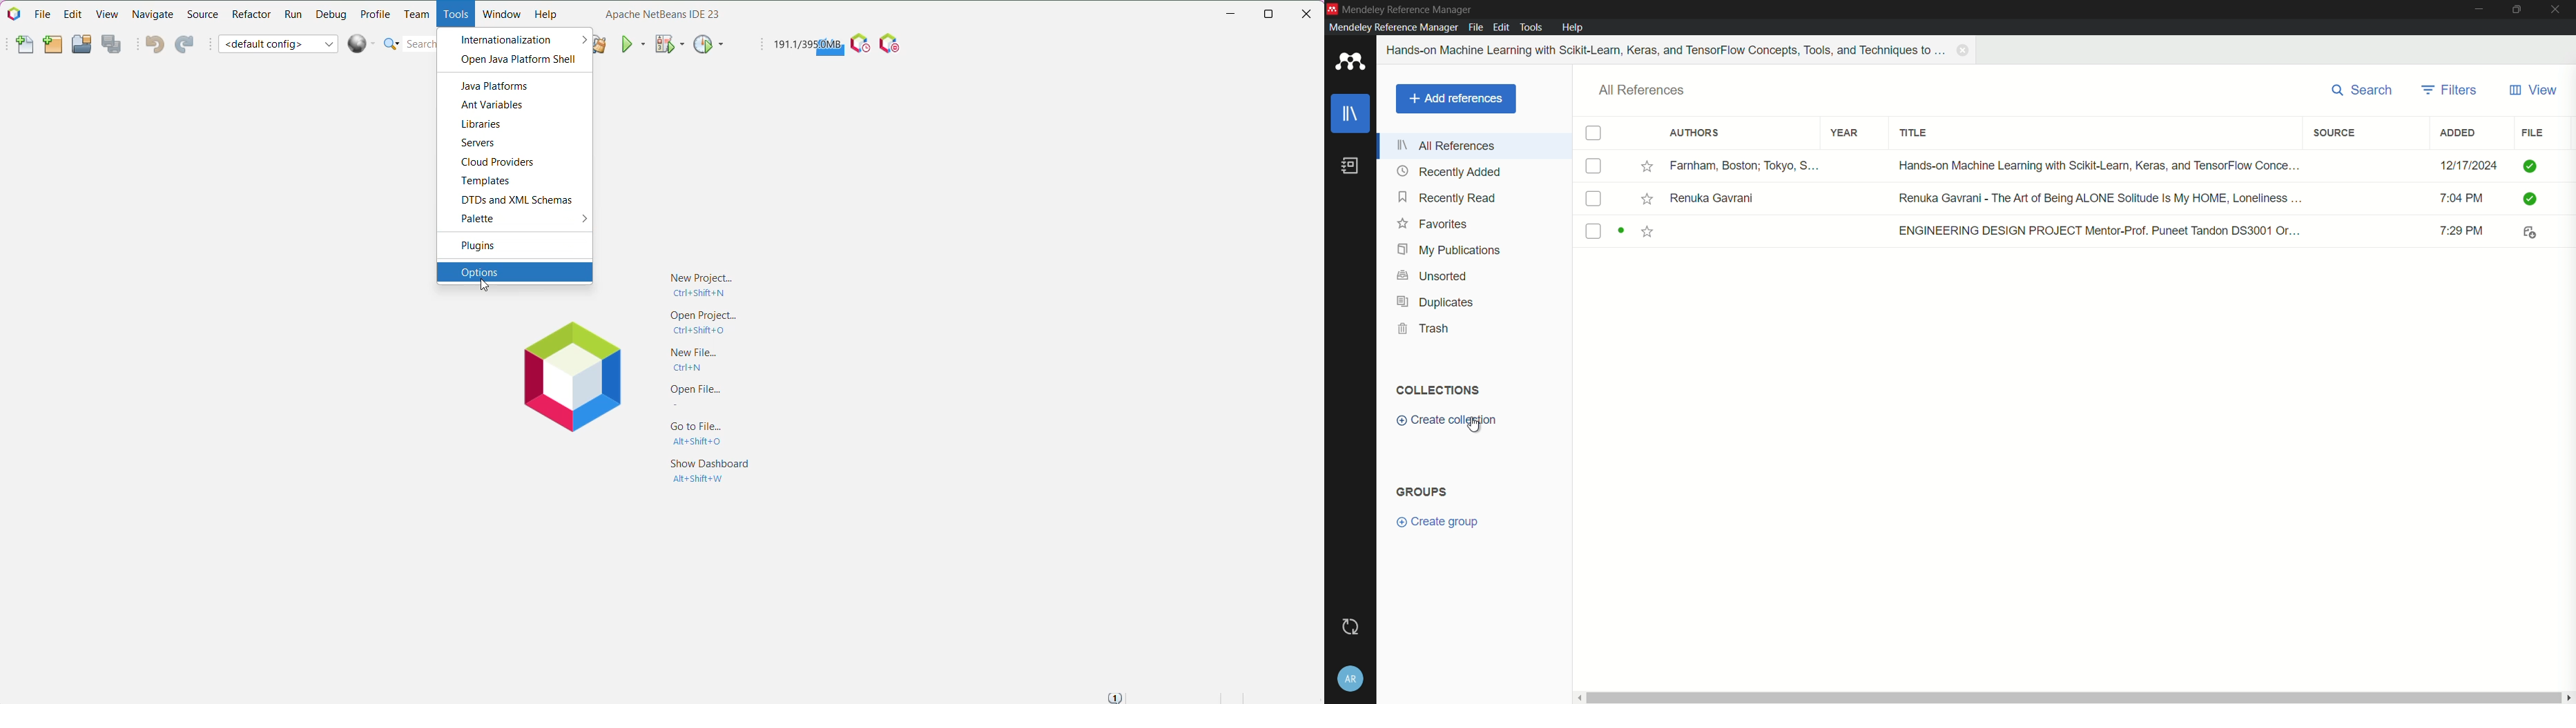 Image resolution: width=2576 pixels, height=728 pixels. What do you see at coordinates (1449, 171) in the screenshot?
I see `recently added` at bounding box center [1449, 171].